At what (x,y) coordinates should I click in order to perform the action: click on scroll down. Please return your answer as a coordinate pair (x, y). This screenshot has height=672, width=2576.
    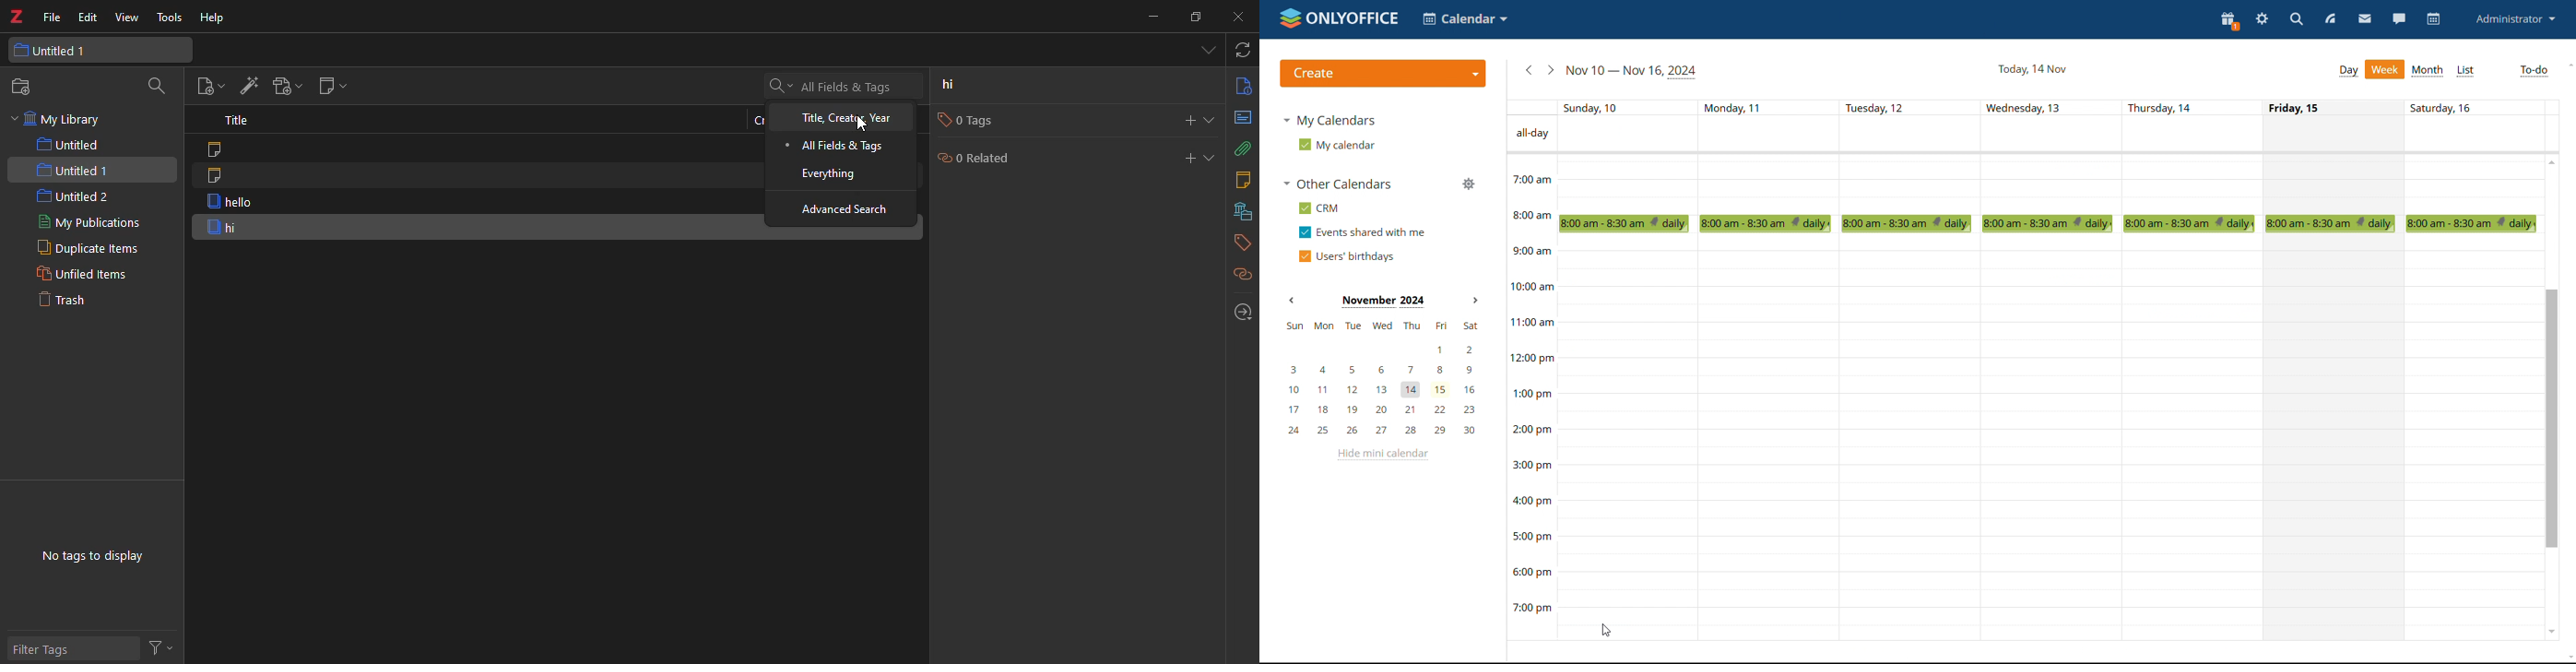
    Looking at the image, I should click on (2551, 633).